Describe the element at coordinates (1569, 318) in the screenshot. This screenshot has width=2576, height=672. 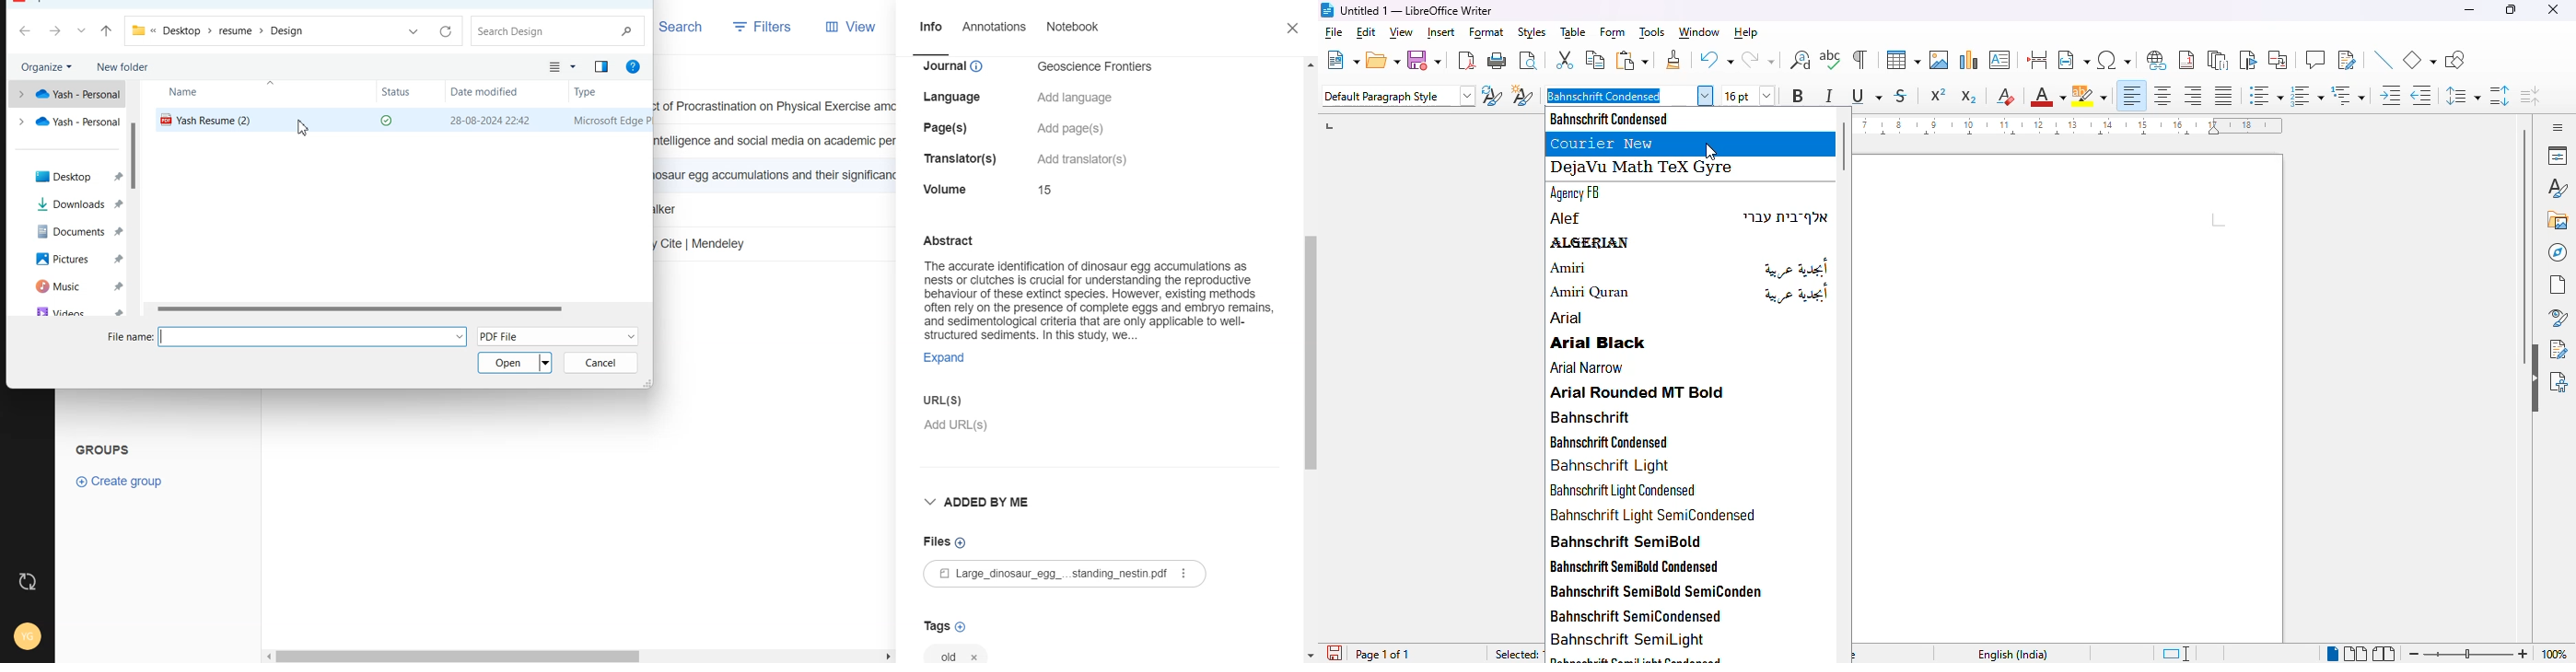
I see `arial` at that location.